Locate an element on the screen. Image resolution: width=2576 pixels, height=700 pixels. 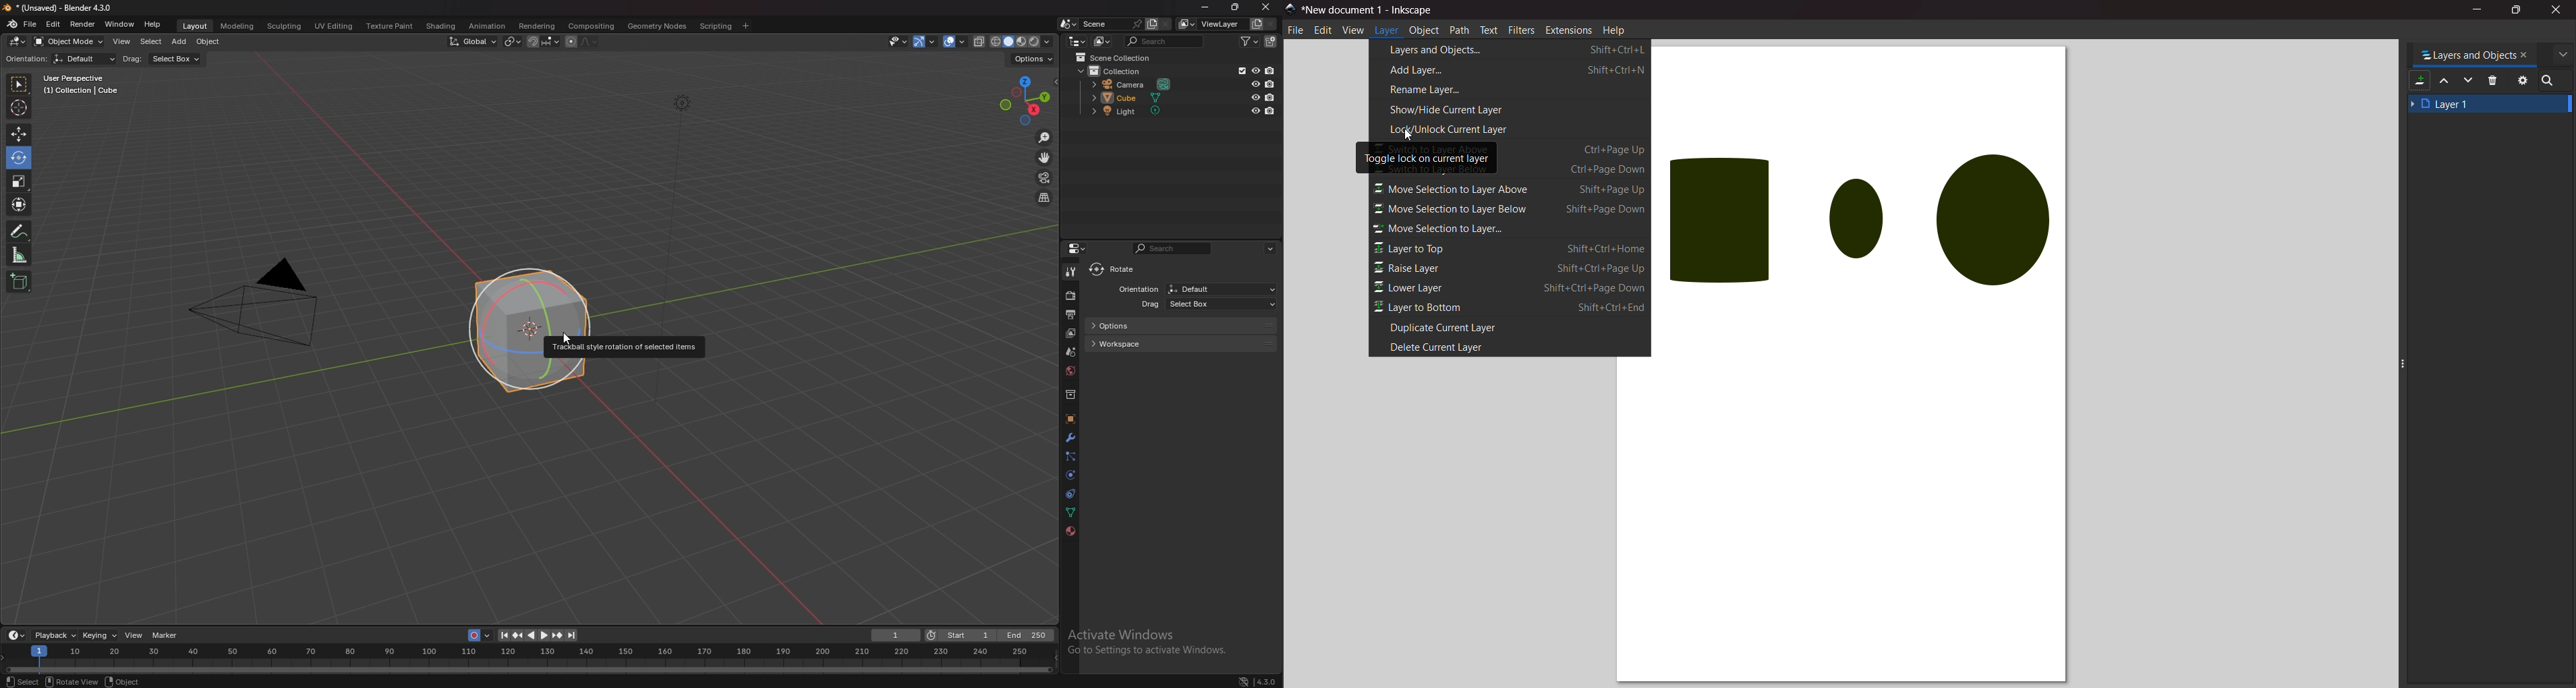
scene collection is located at coordinates (1117, 57).